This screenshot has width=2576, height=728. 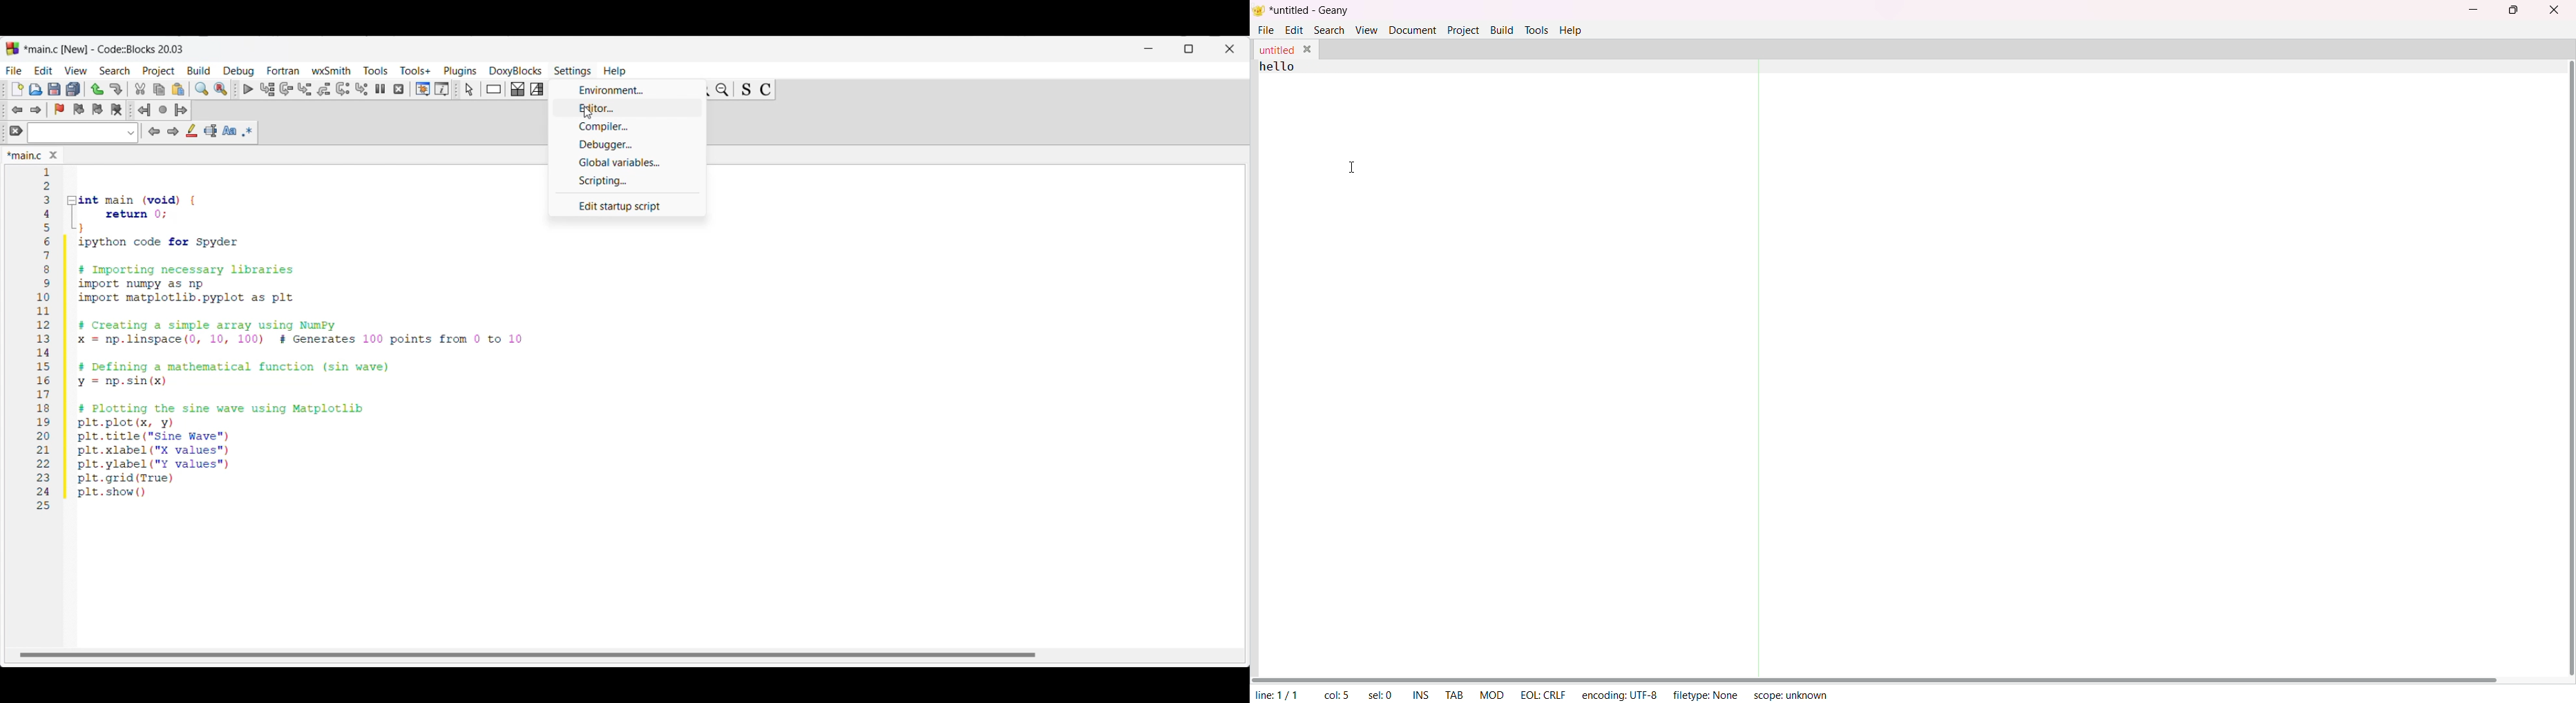 What do you see at coordinates (527, 655) in the screenshot?
I see `Horizontal slide bar` at bounding box center [527, 655].